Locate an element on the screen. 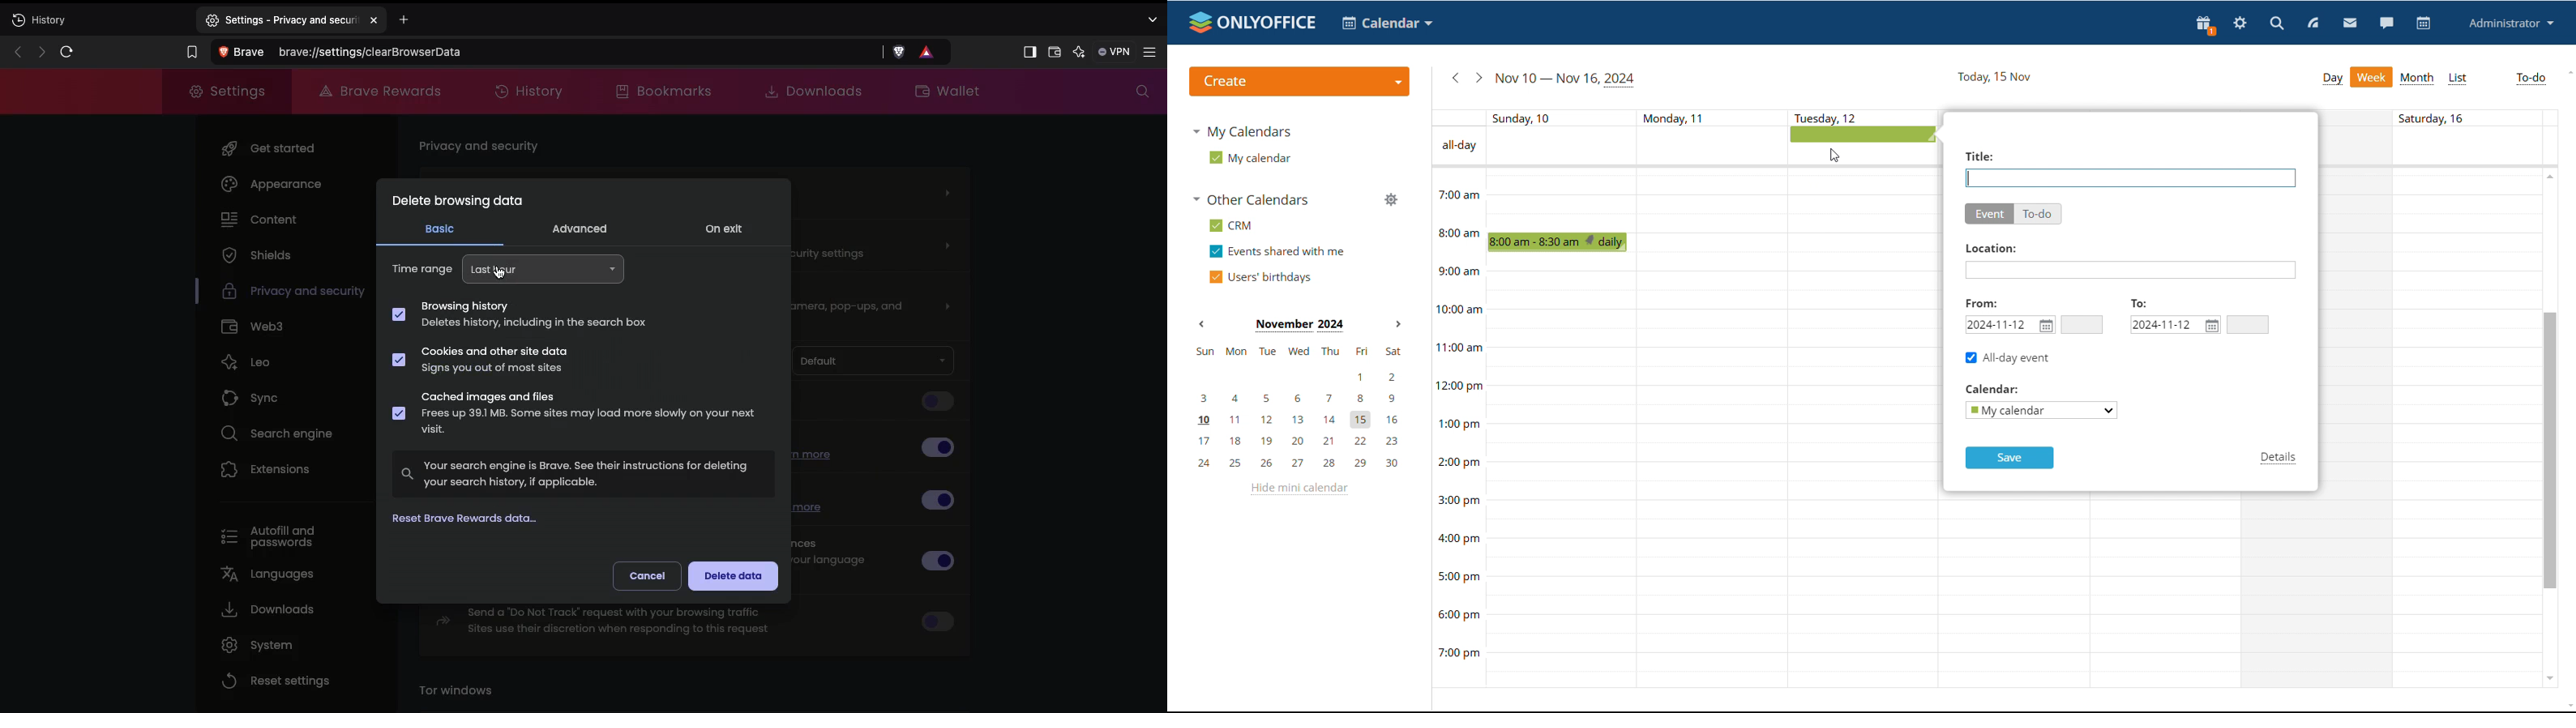  start date is located at coordinates (2011, 325).